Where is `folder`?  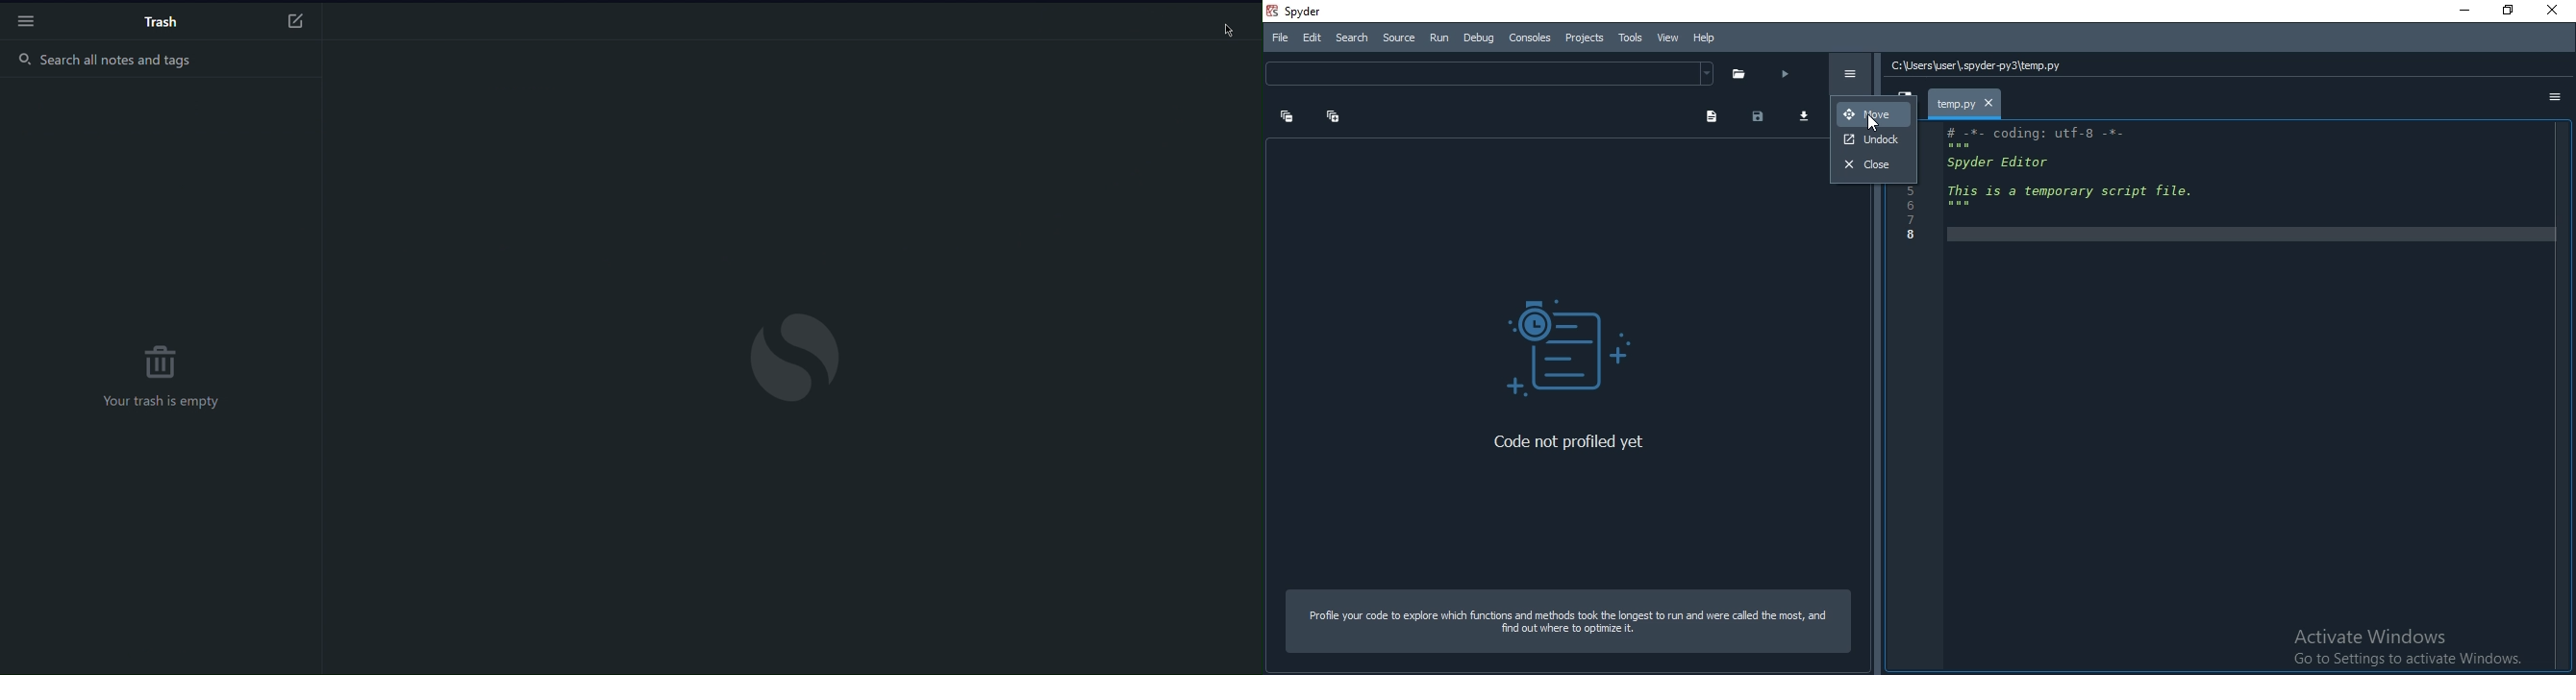 folder is located at coordinates (1739, 74).